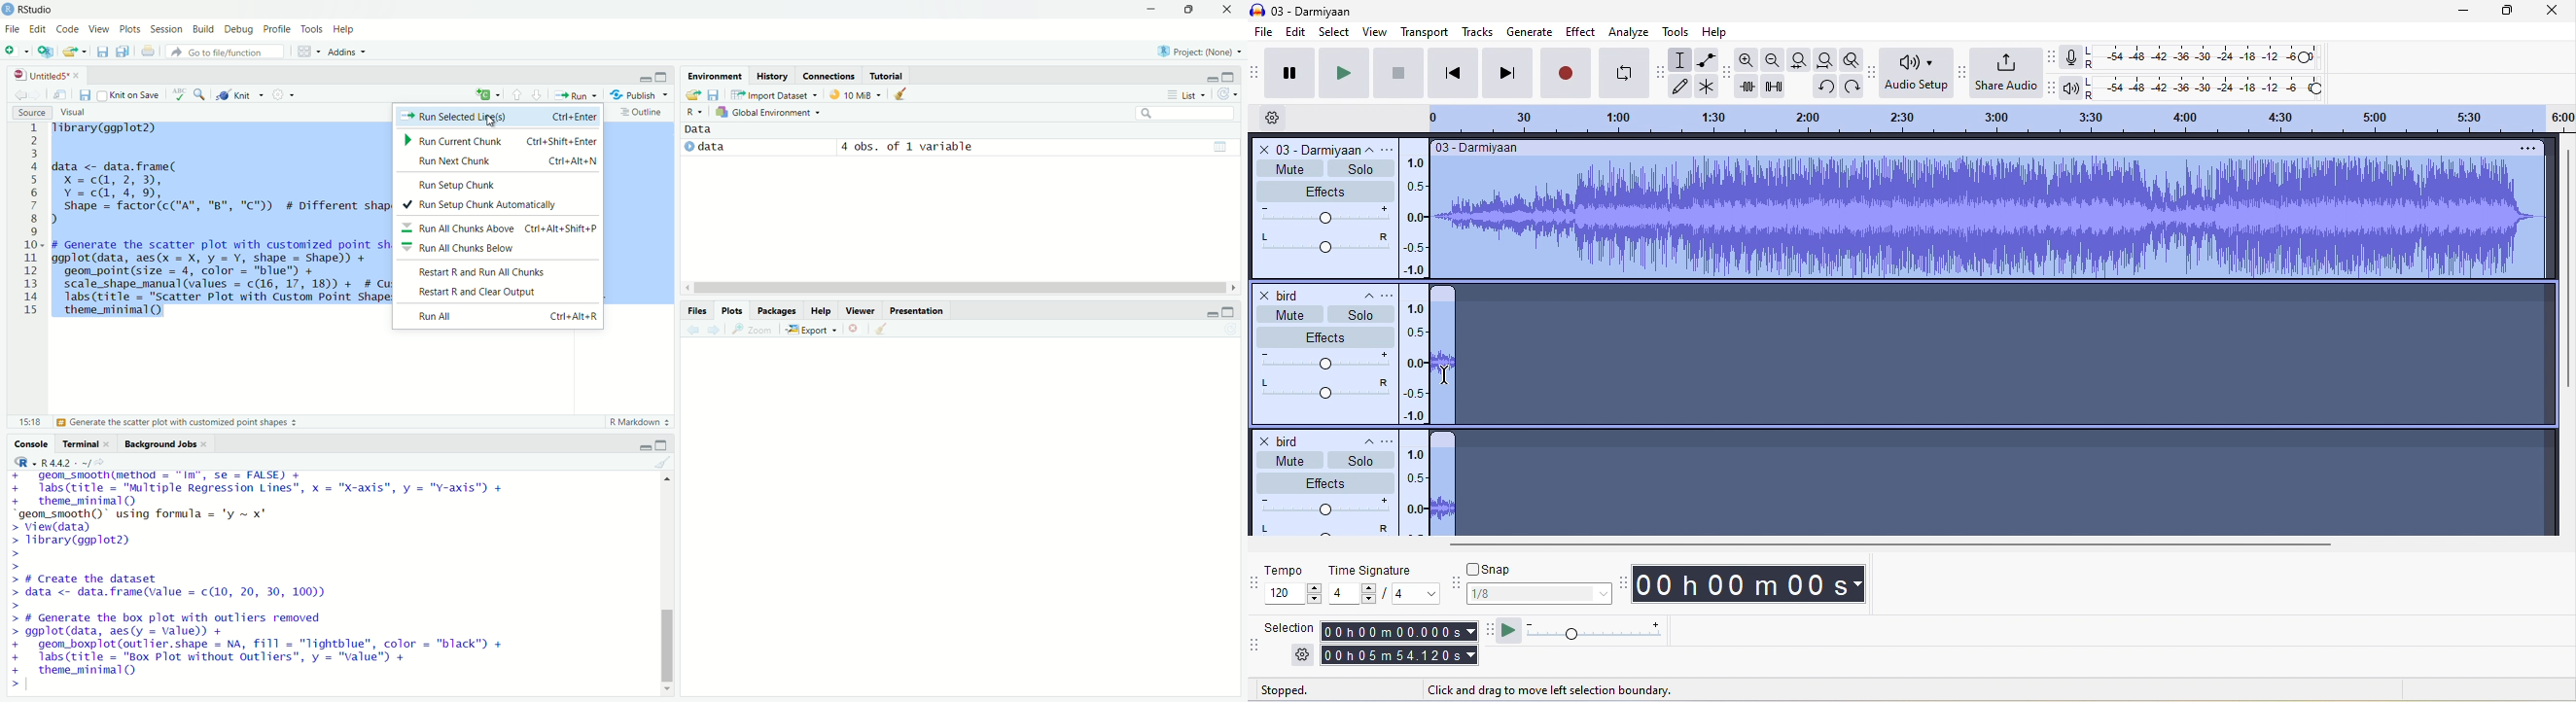  I want to click on Refresh the list of objects in the environment, so click(1227, 94).